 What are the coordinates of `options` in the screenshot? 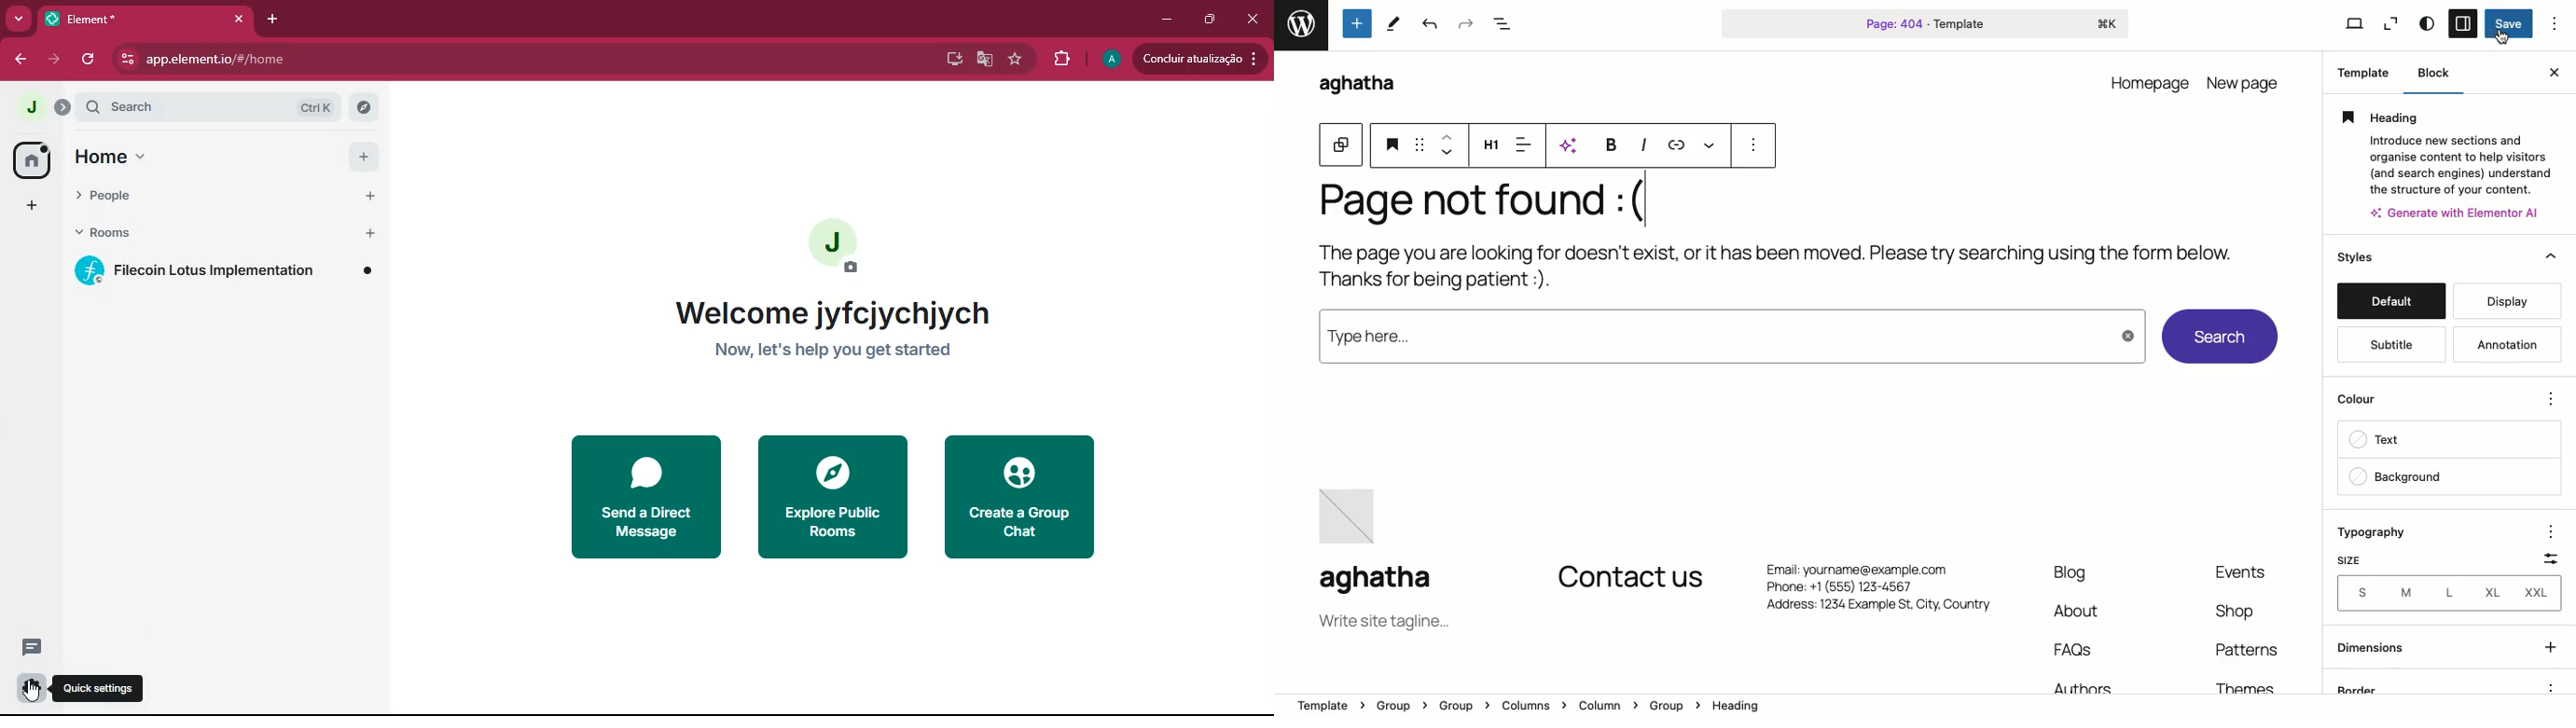 It's located at (2551, 687).